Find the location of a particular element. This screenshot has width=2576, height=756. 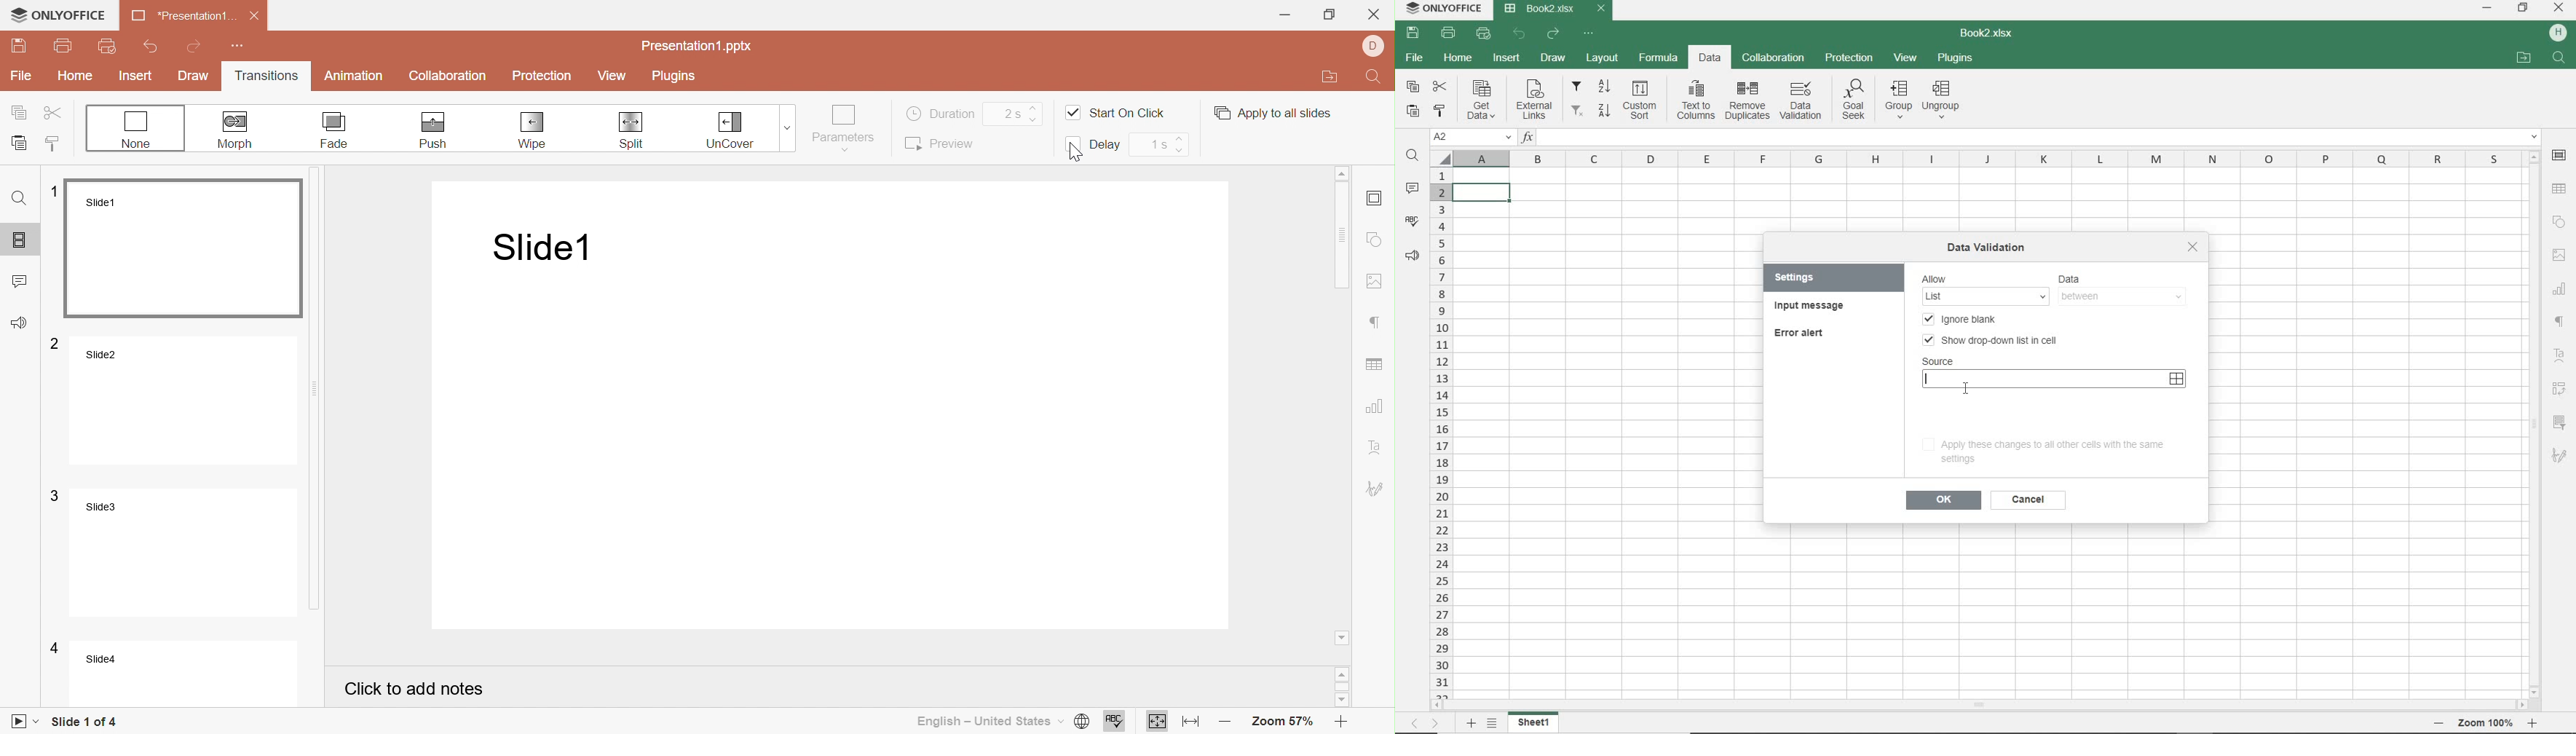

OPEN FILE LOCATION is located at coordinates (2525, 58).